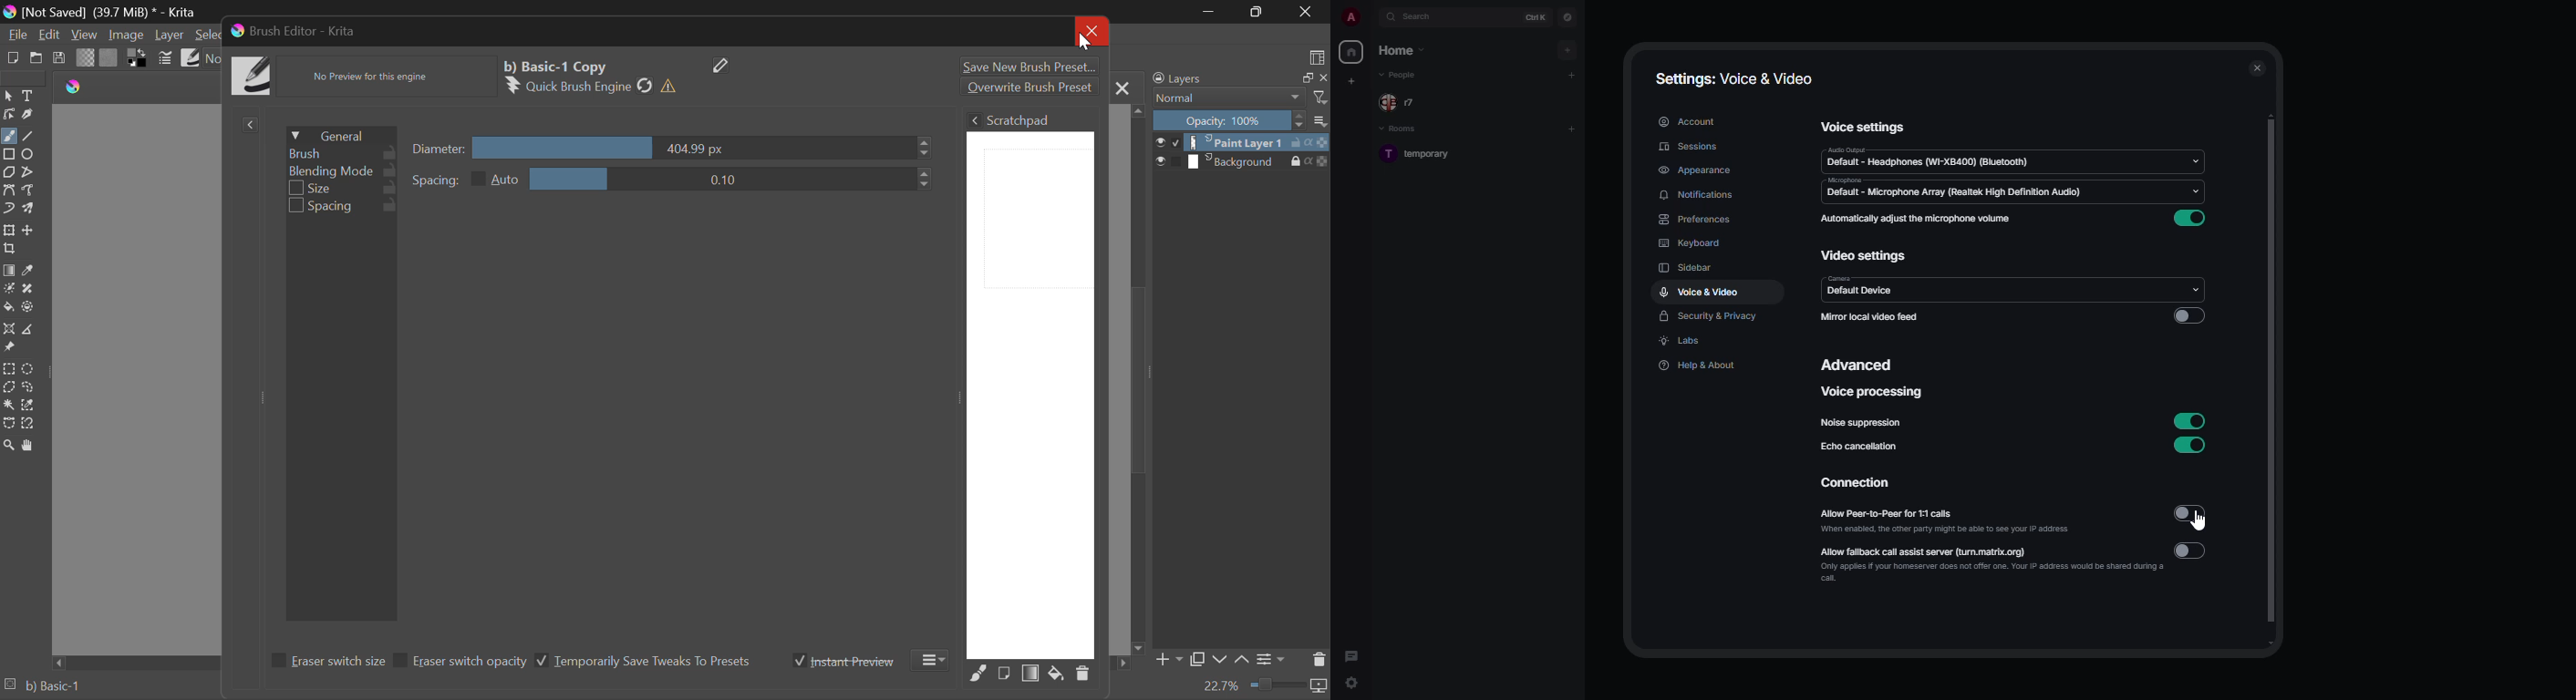 This screenshot has width=2576, height=700. Describe the element at coordinates (12, 57) in the screenshot. I see `New` at that location.